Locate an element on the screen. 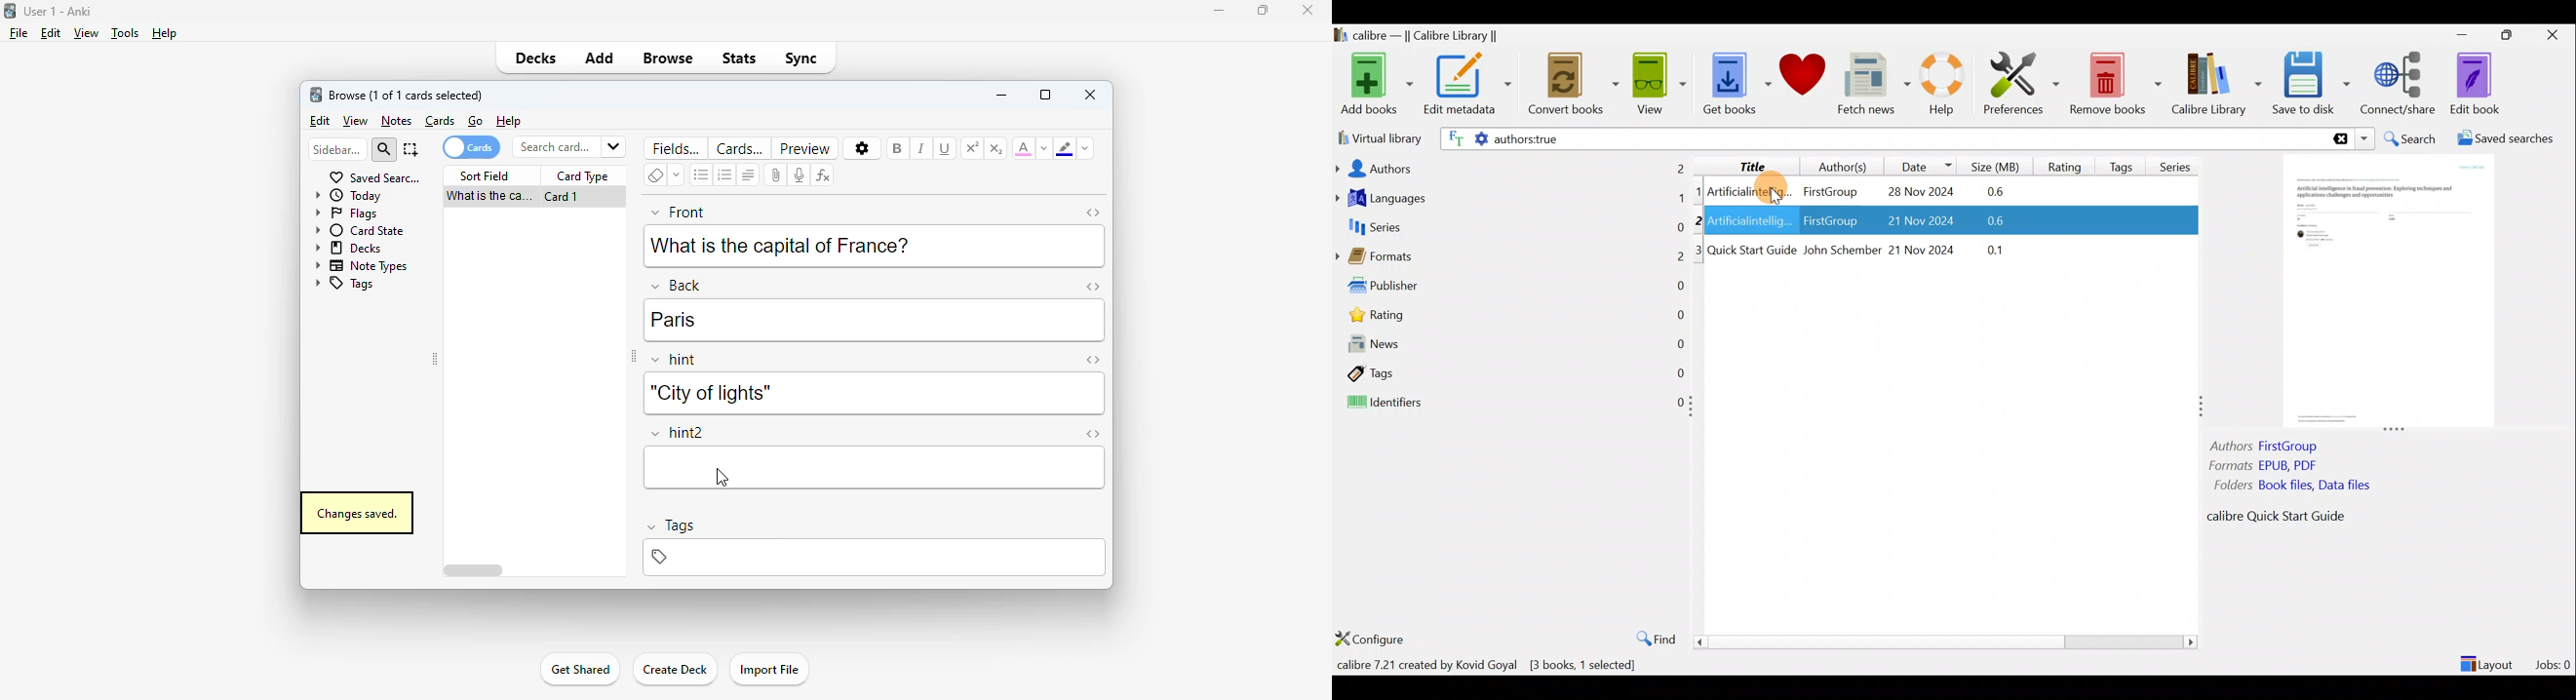 This screenshot has height=700, width=2576. View is located at coordinates (1657, 82).